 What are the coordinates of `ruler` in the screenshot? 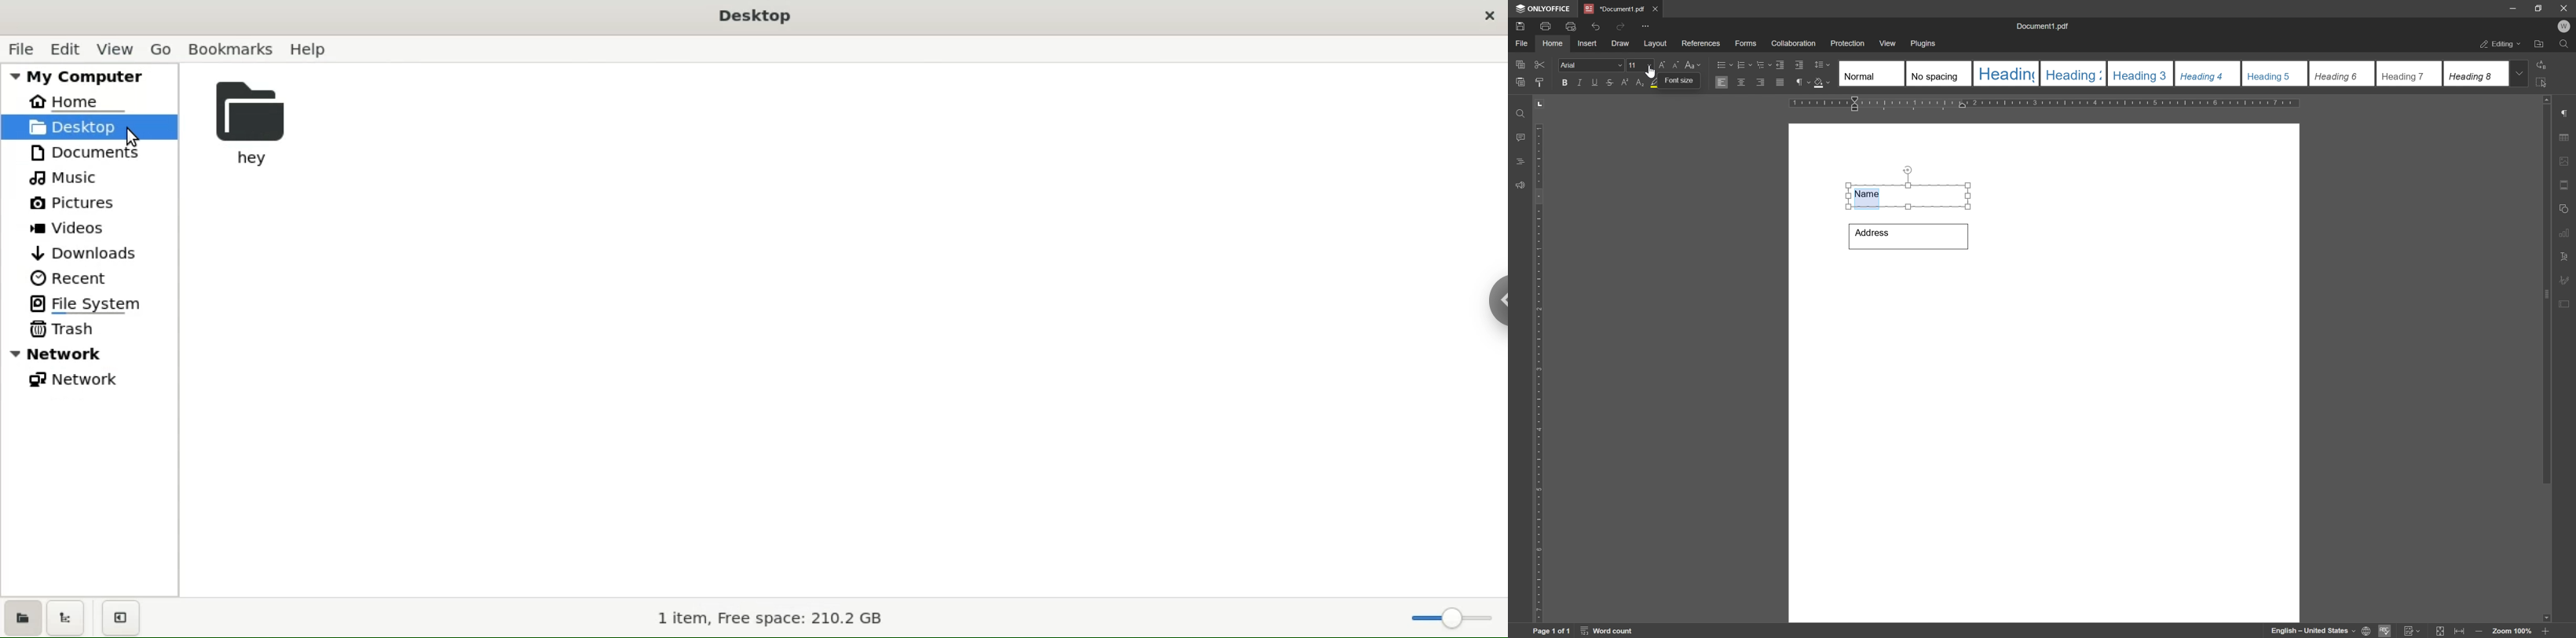 It's located at (2048, 104).